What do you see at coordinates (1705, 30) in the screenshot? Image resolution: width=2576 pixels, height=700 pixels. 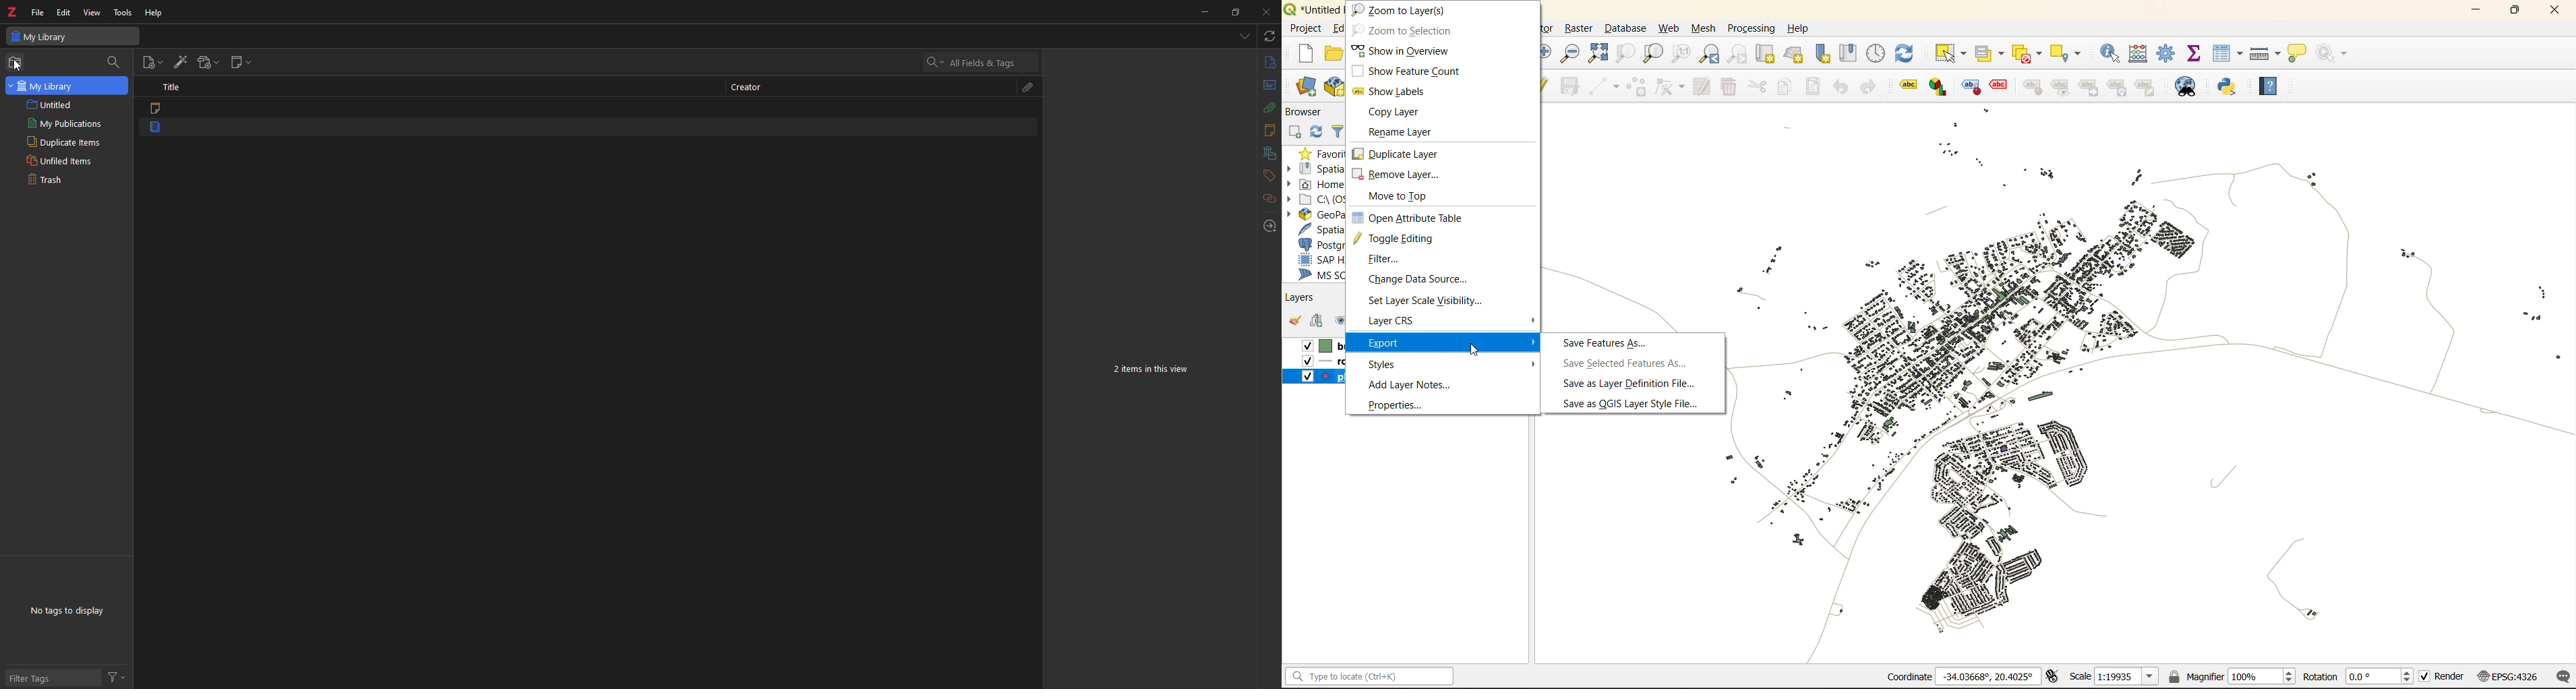 I see `mesh` at bounding box center [1705, 30].